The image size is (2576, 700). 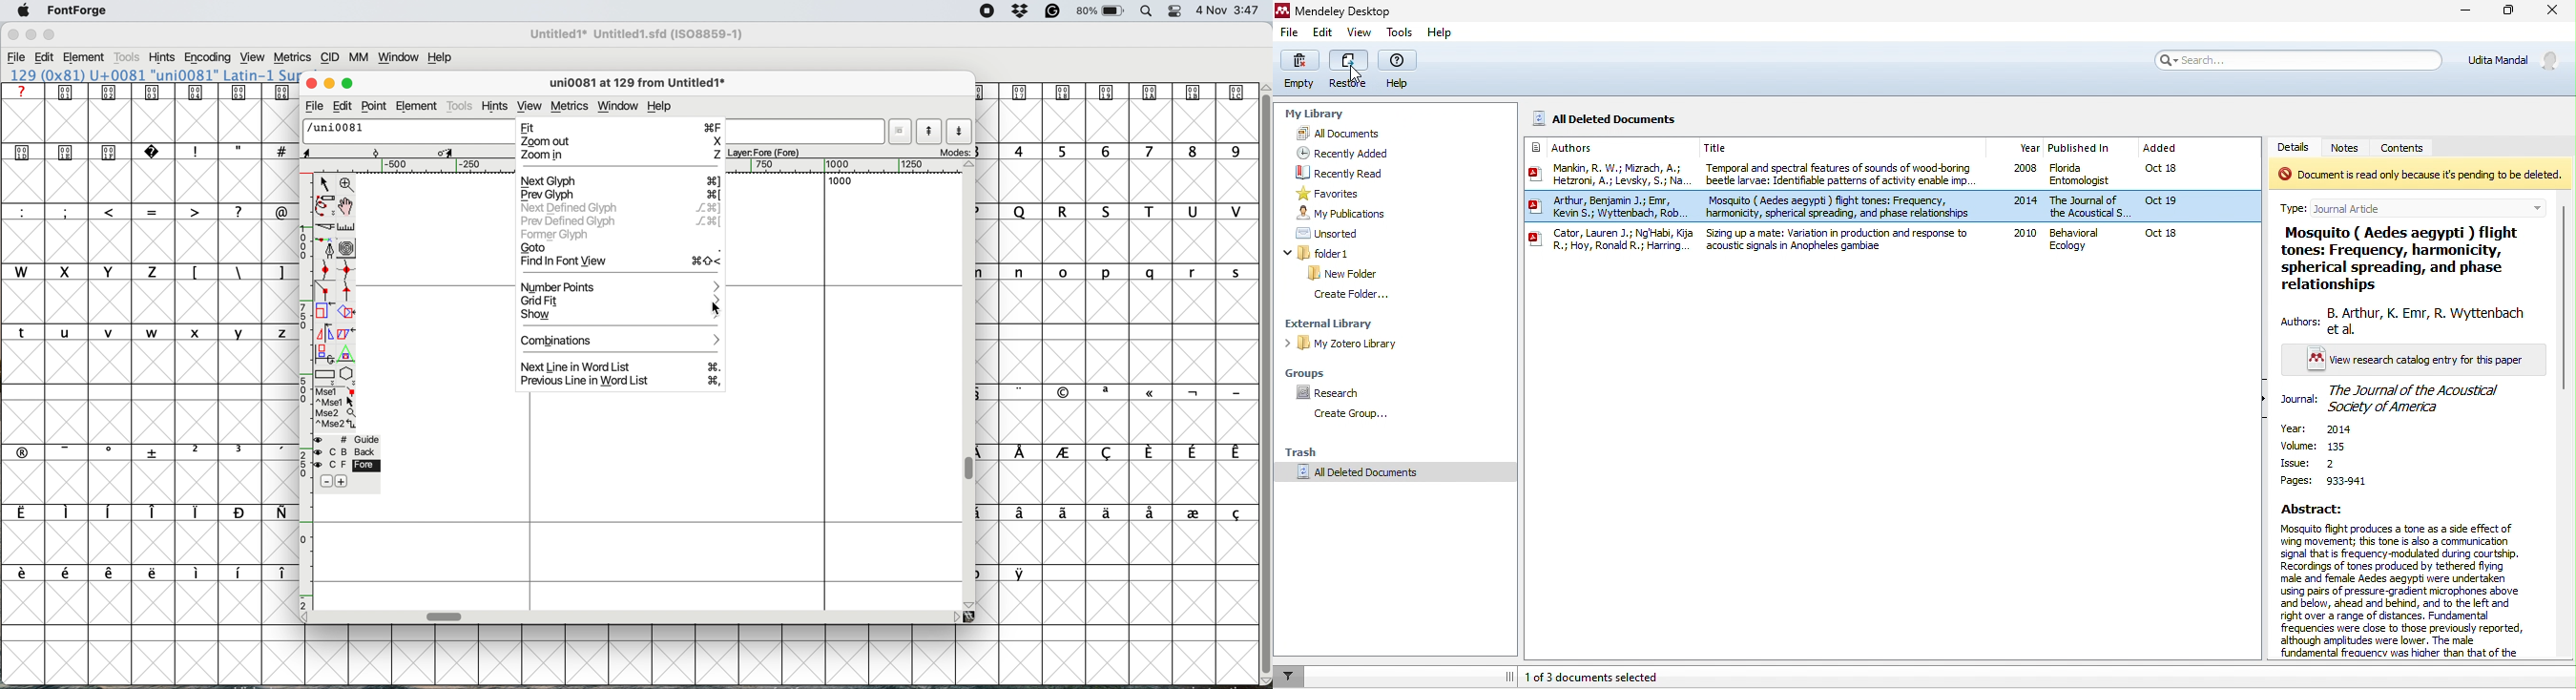 I want to click on 1000, so click(x=840, y=181).